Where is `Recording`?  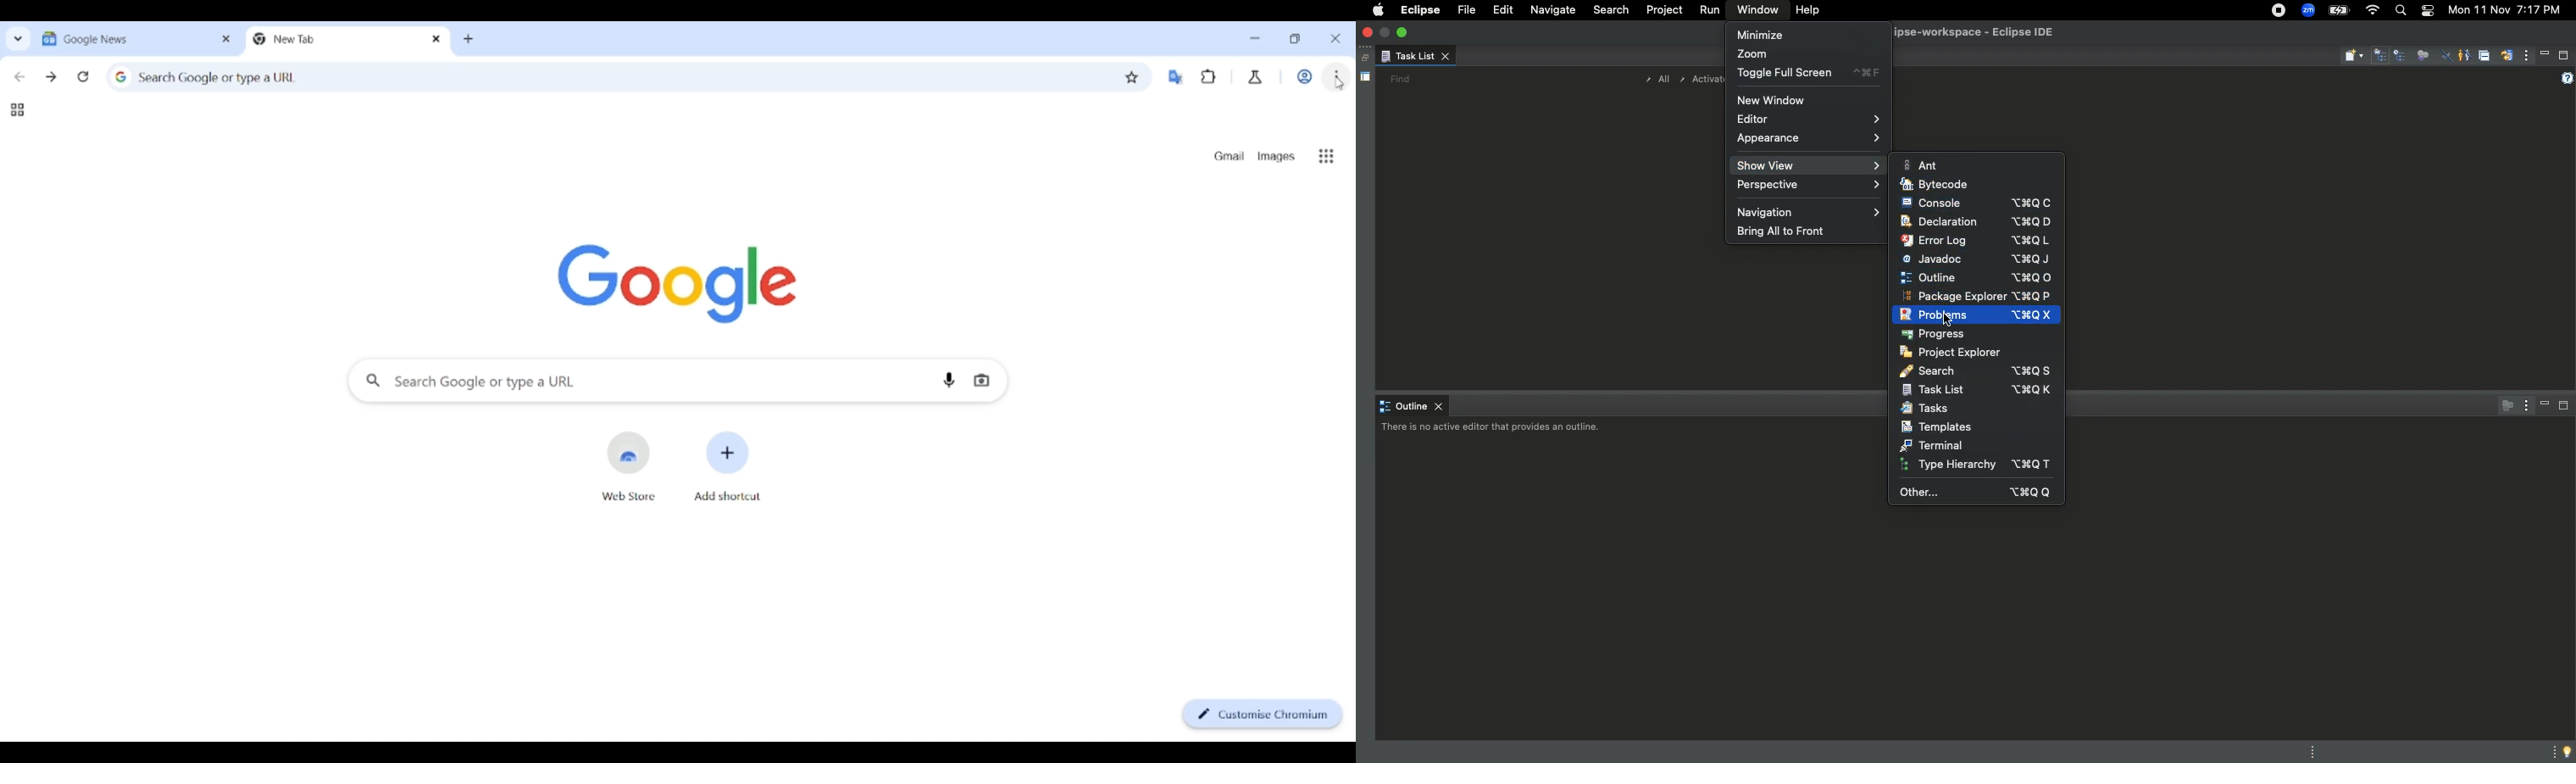
Recording is located at coordinates (2278, 12).